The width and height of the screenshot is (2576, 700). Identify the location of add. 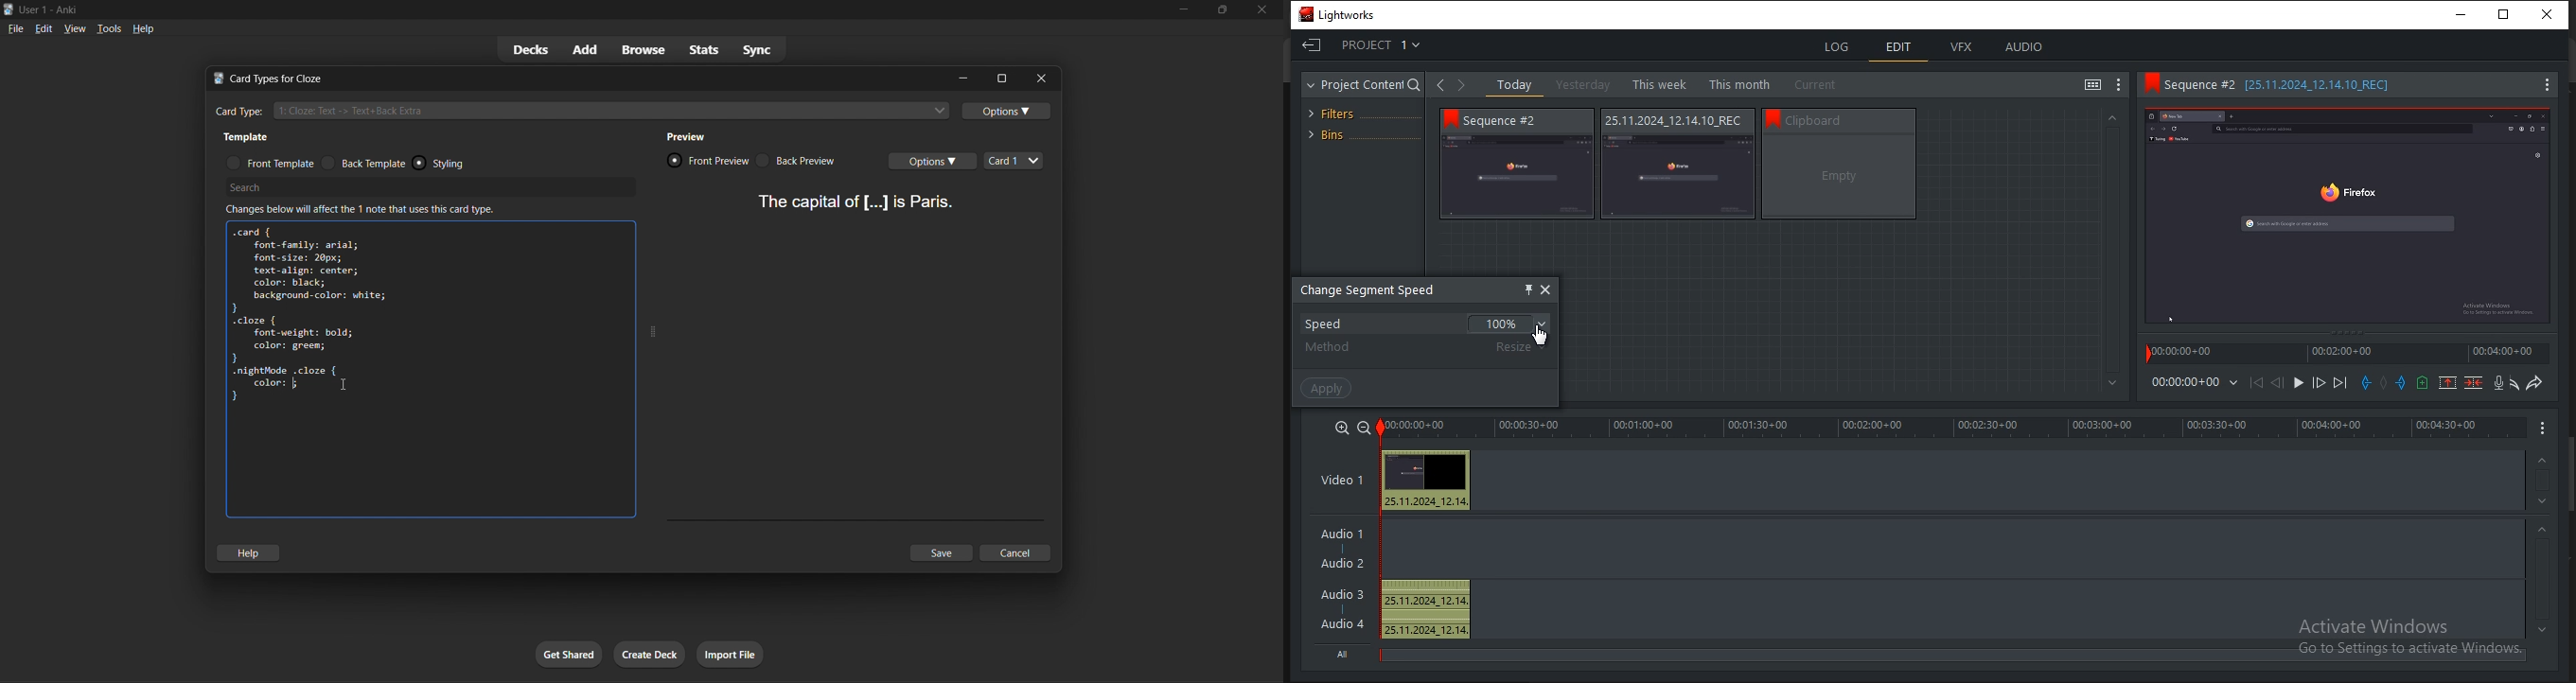
(585, 48).